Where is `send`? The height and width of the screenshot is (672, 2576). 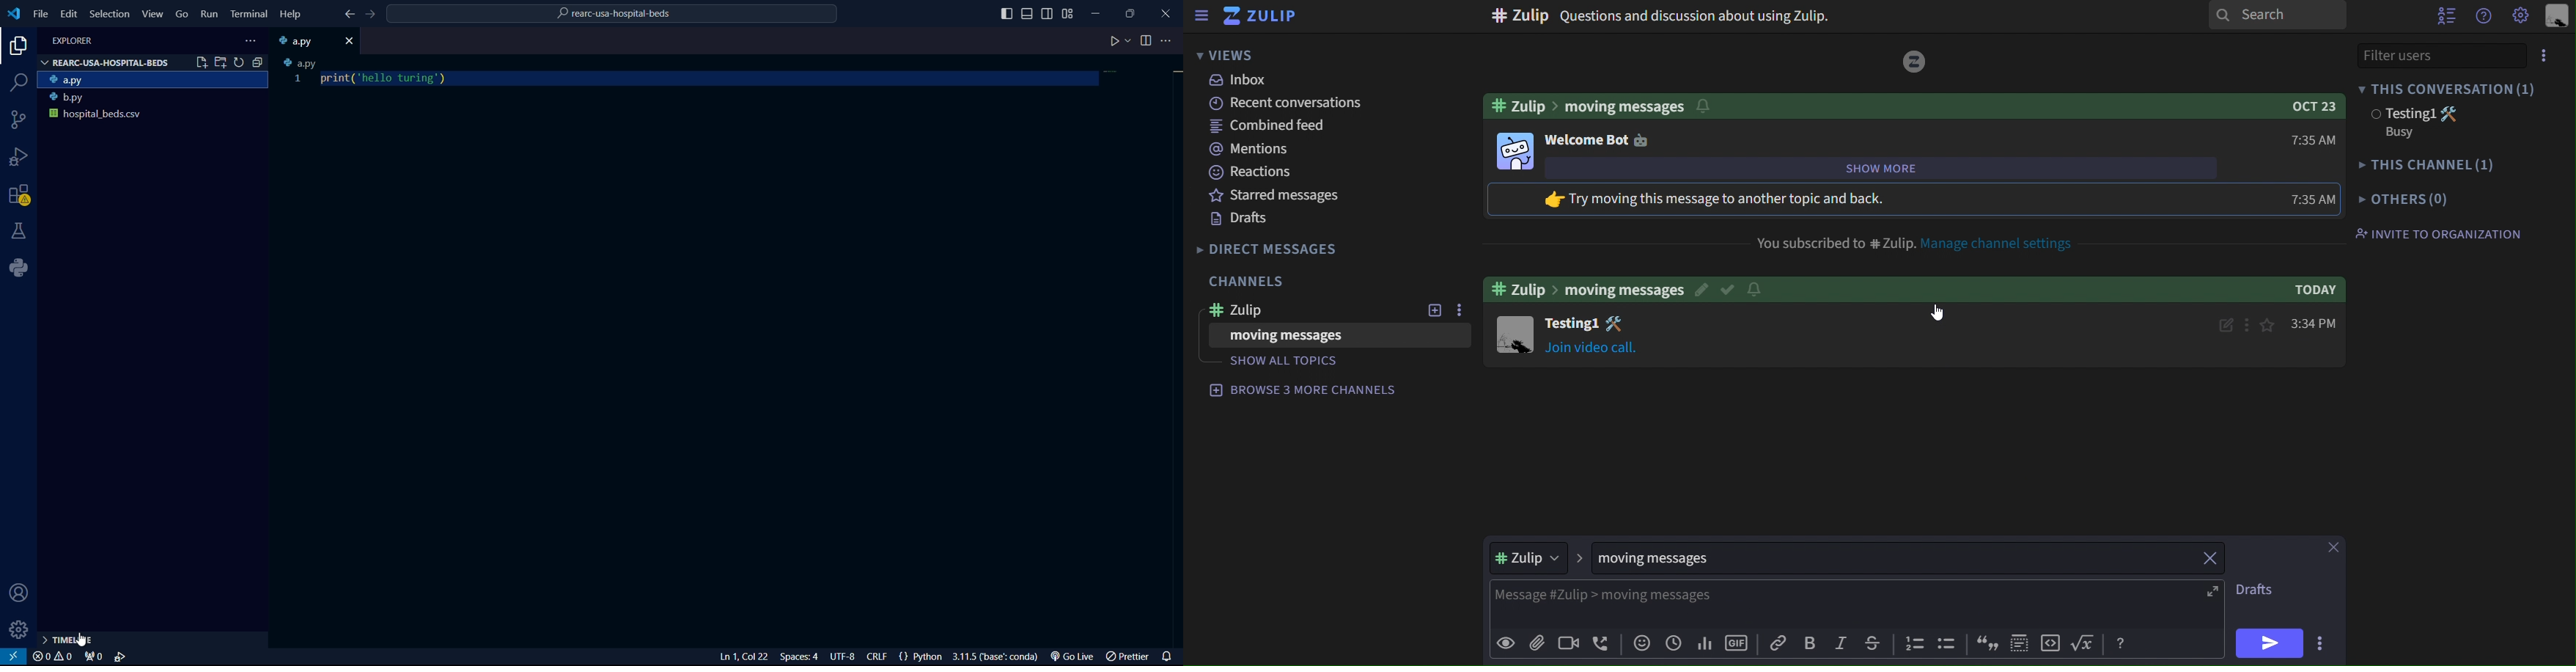
send is located at coordinates (2265, 643).